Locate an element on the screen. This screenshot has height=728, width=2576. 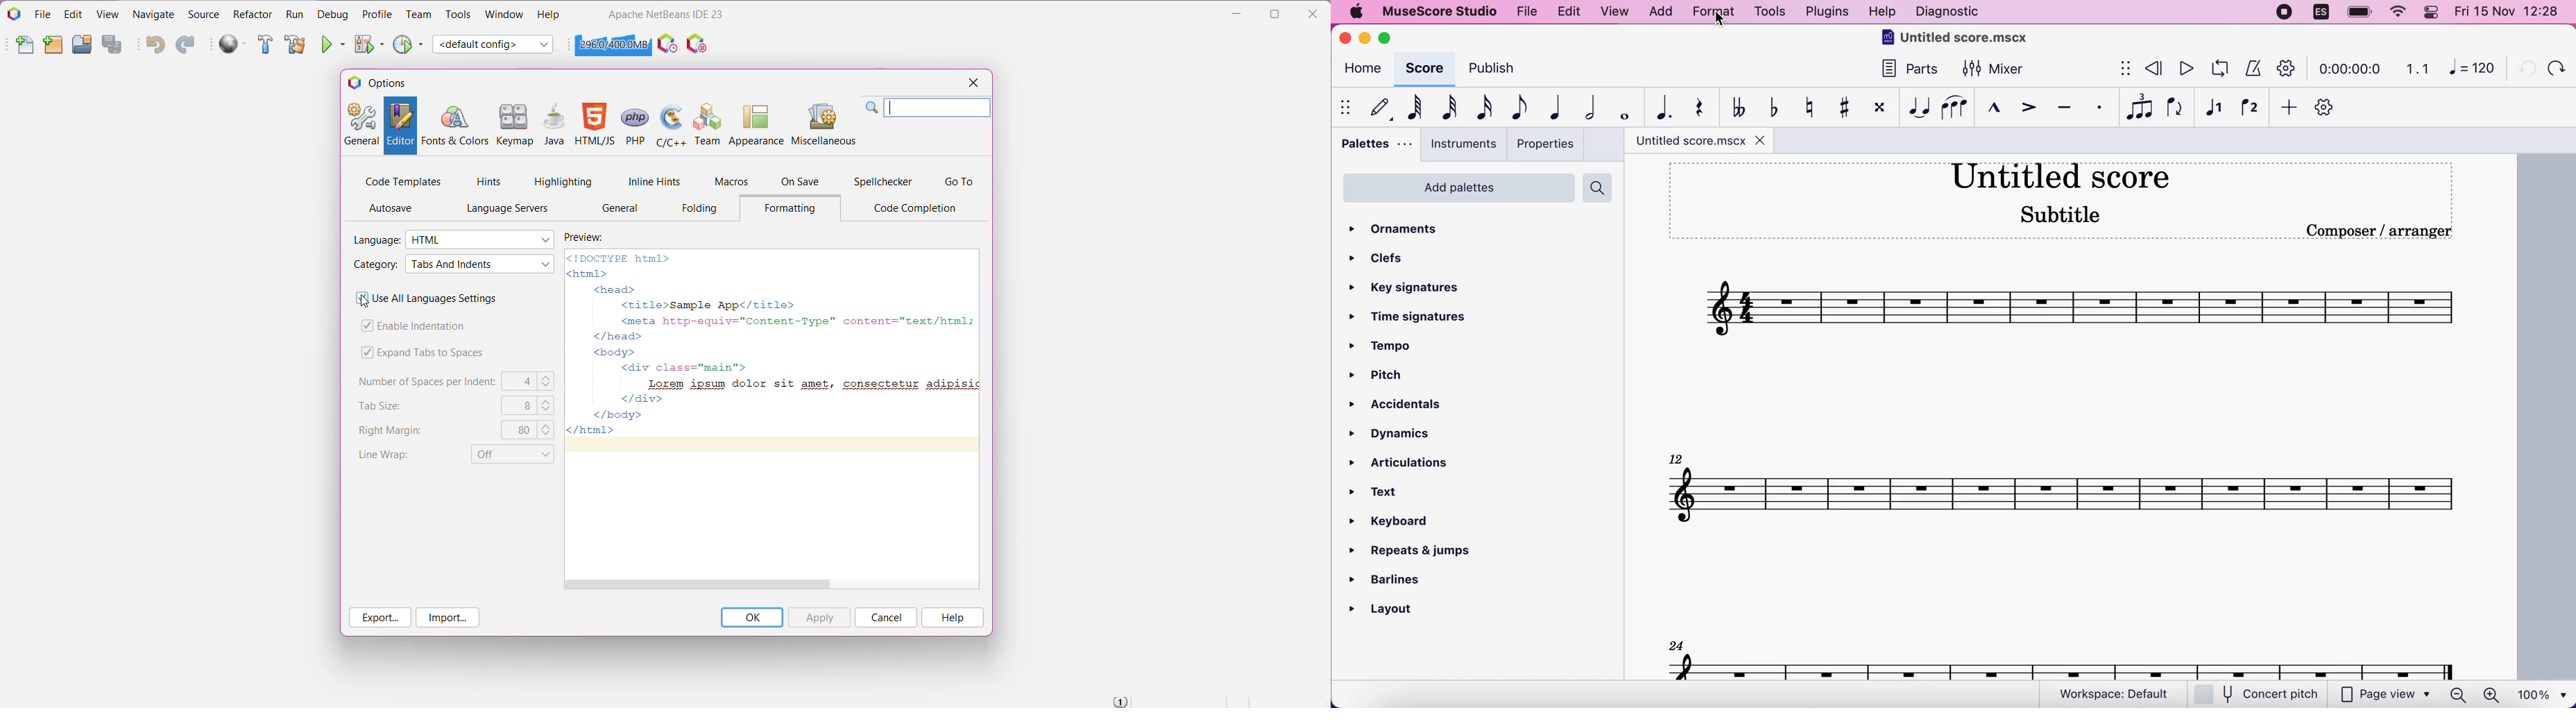
Undo is located at coordinates (155, 46).